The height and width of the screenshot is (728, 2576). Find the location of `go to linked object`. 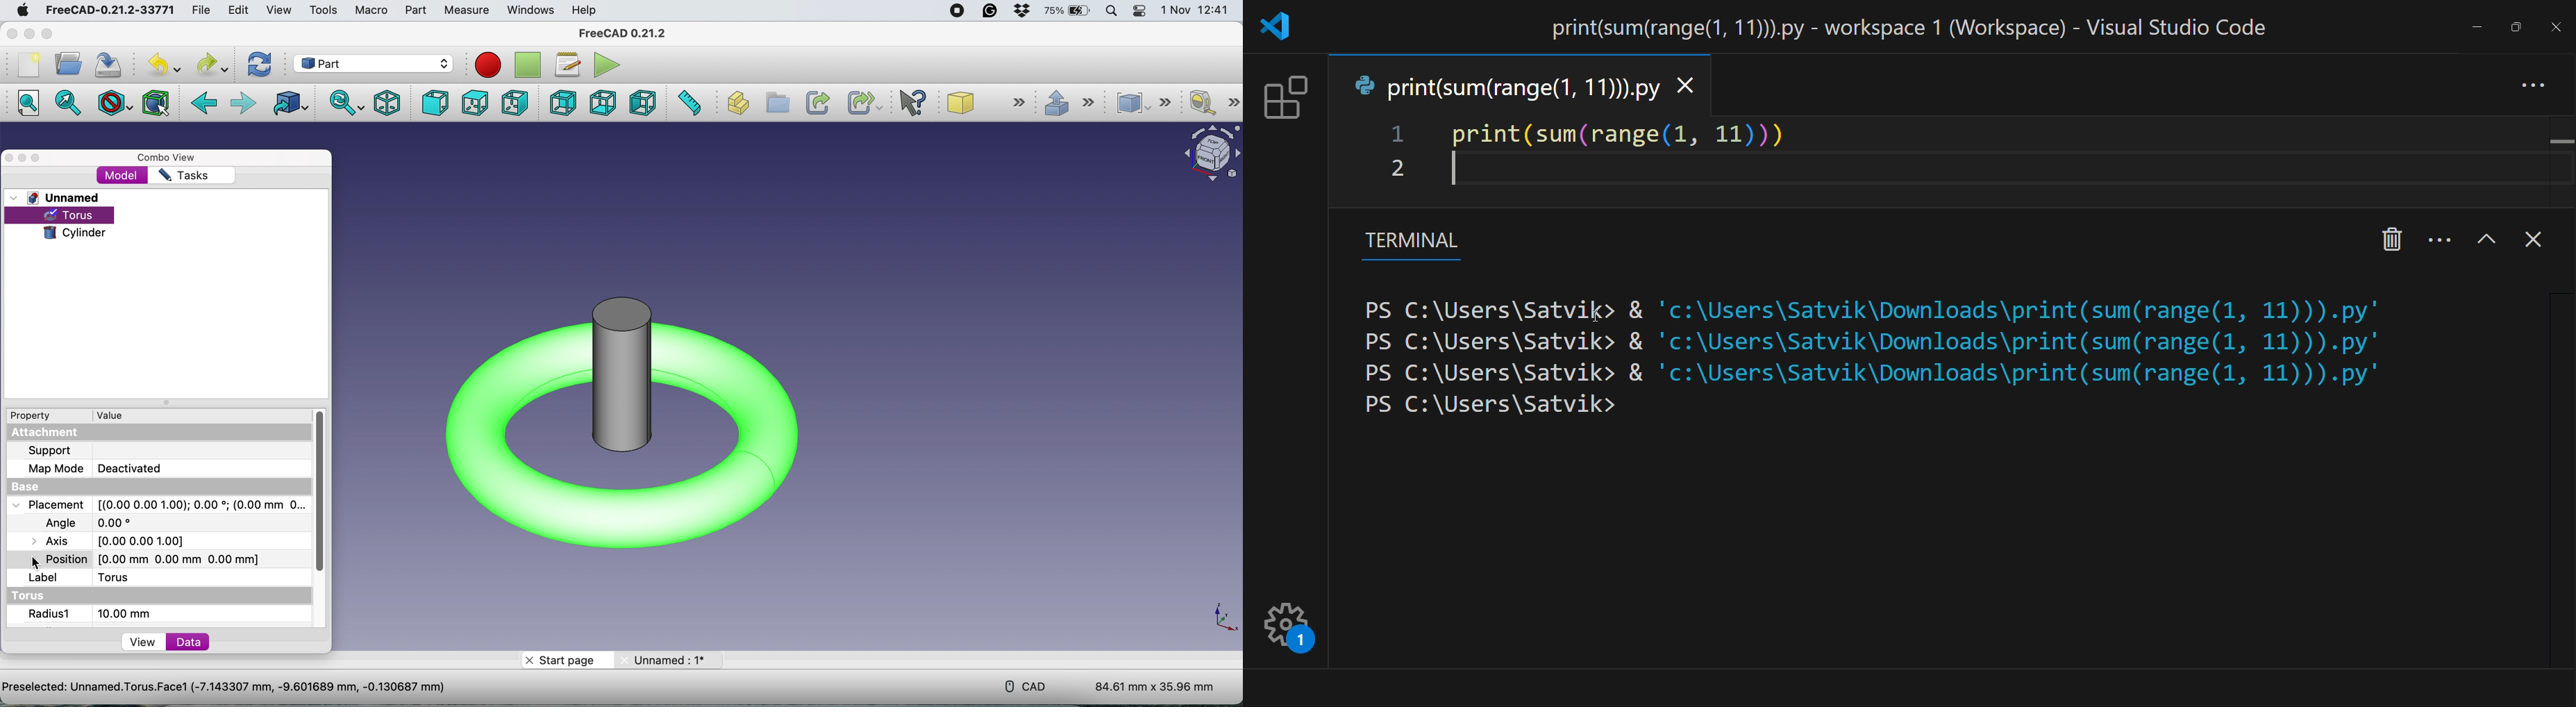

go to linked object is located at coordinates (292, 107).